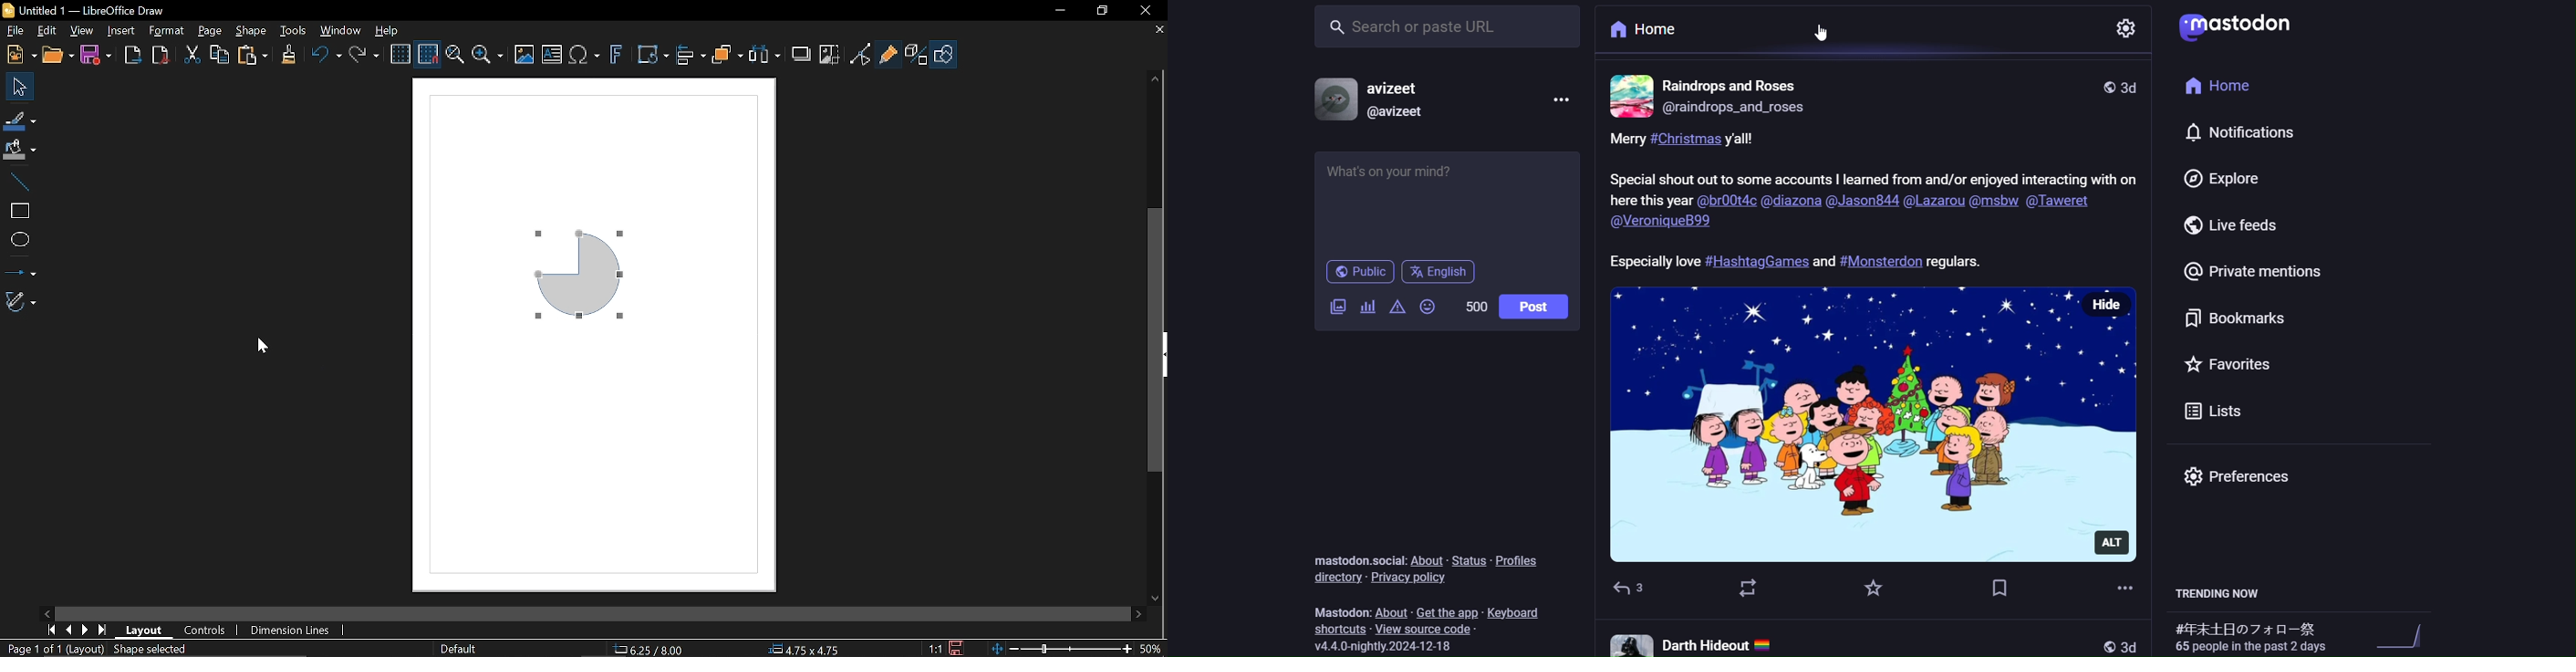 This screenshot has height=672, width=2576. What do you see at coordinates (133, 55) in the screenshot?
I see `Export` at bounding box center [133, 55].